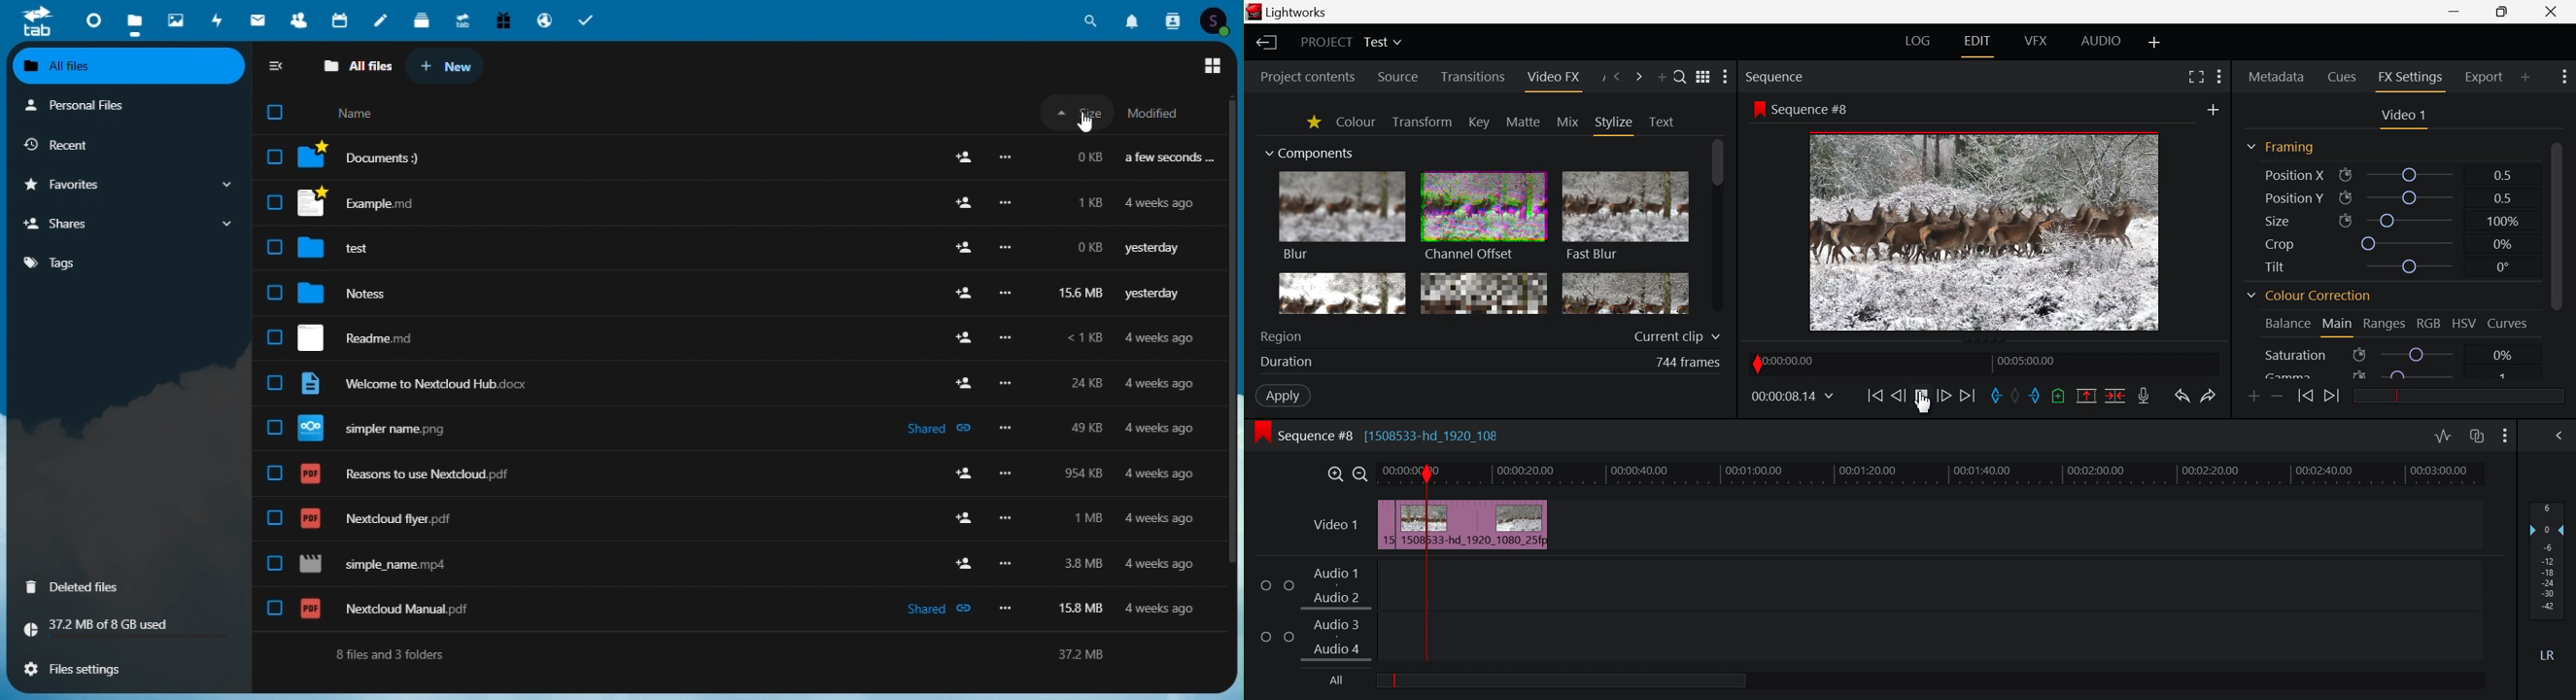 The image size is (2576, 700). Describe the element at coordinates (1334, 474) in the screenshot. I see `Timeline Zoom In` at that location.